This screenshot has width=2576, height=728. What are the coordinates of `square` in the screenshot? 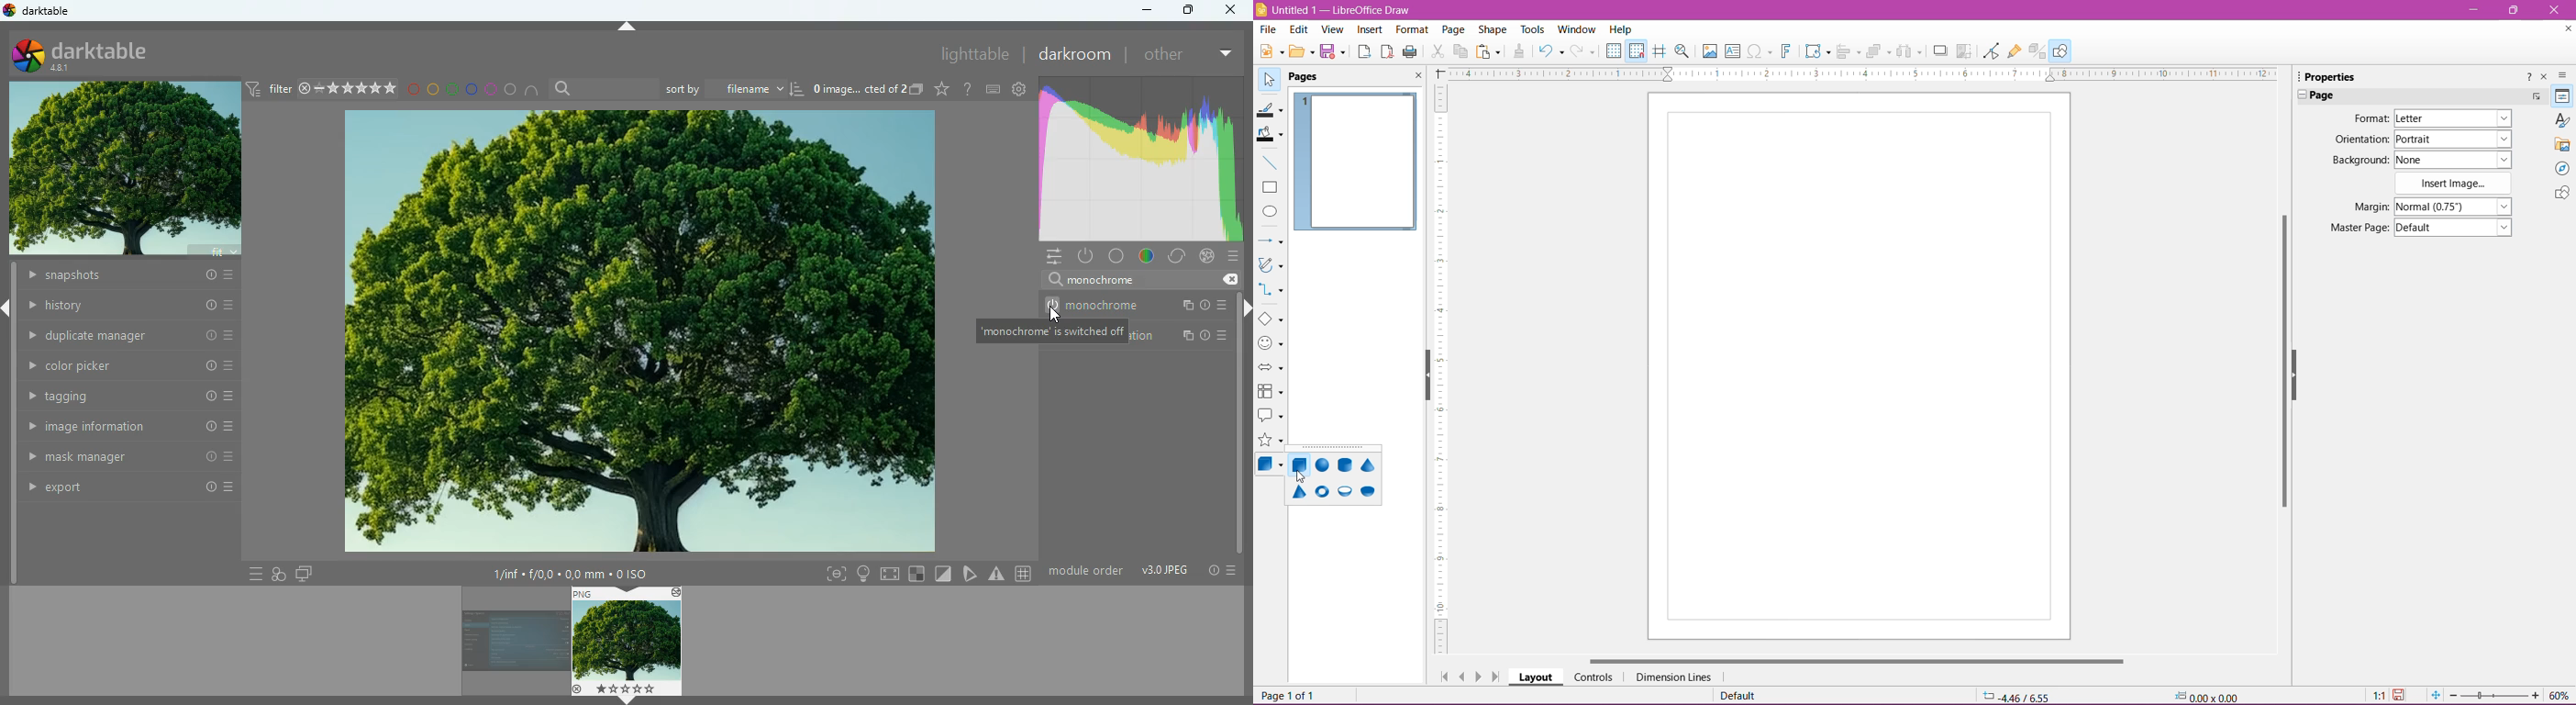 It's located at (916, 573).